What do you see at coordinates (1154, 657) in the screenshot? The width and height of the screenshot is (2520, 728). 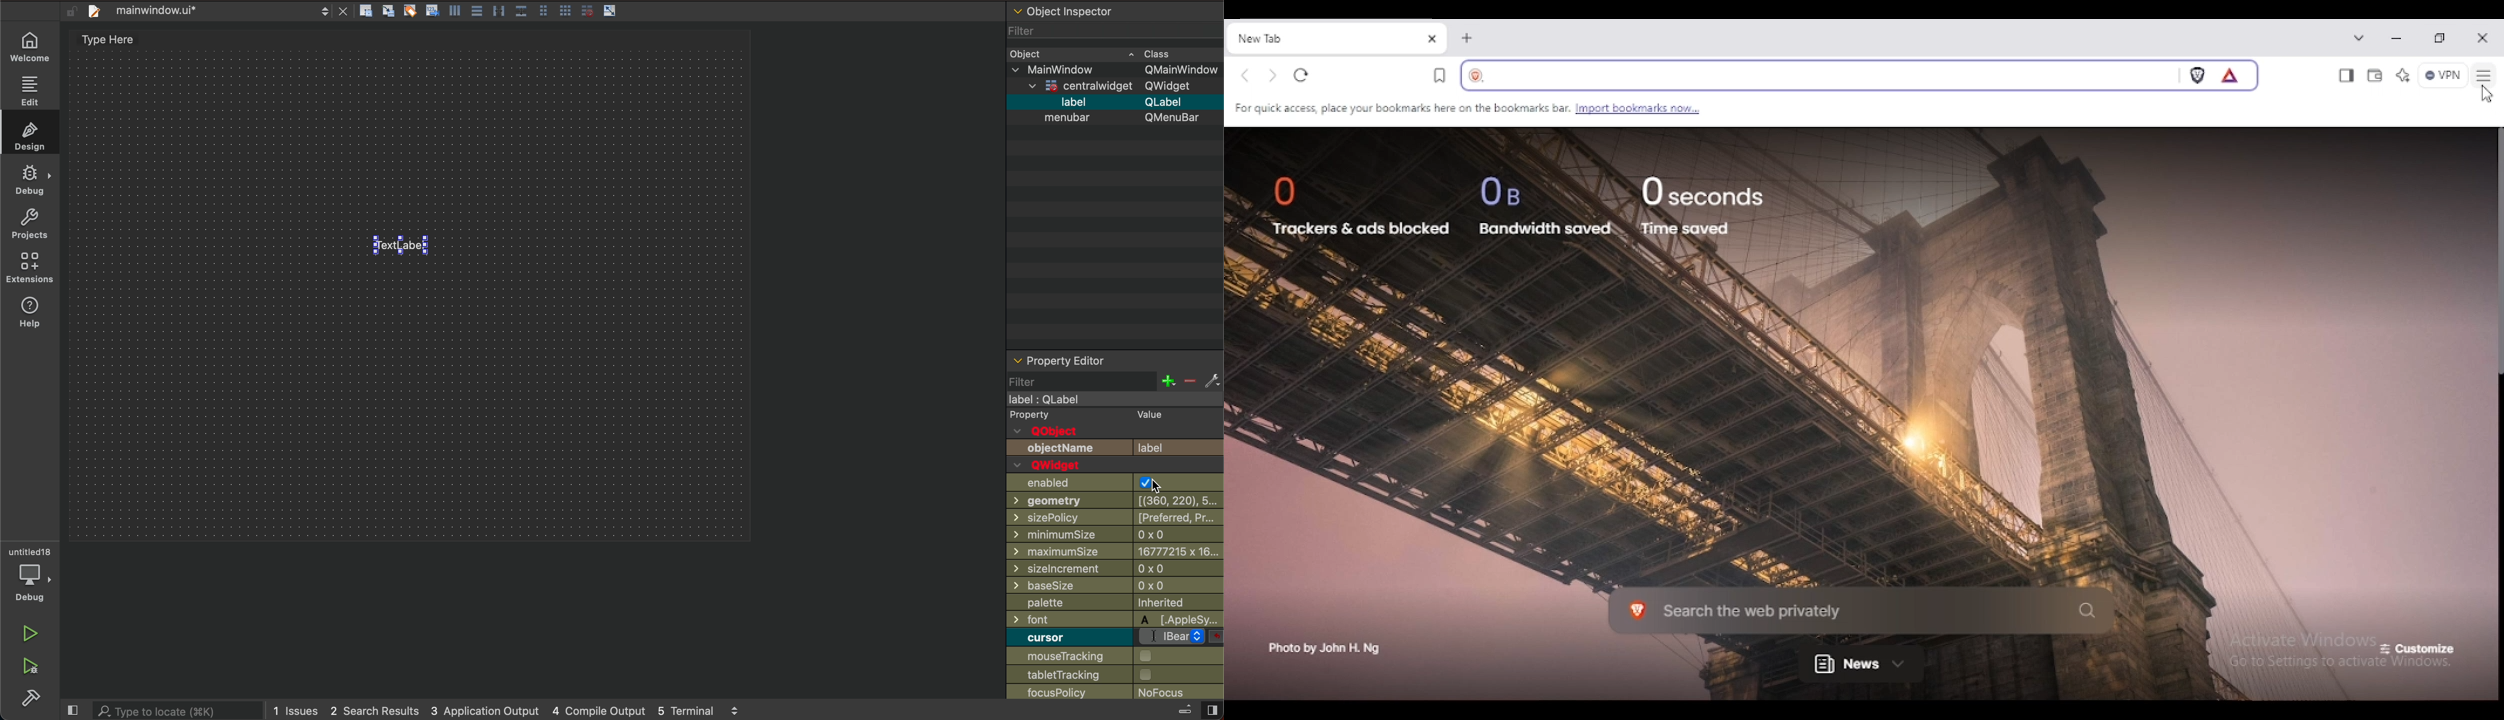 I see `checkbox` at bounding box center [1154, 657].